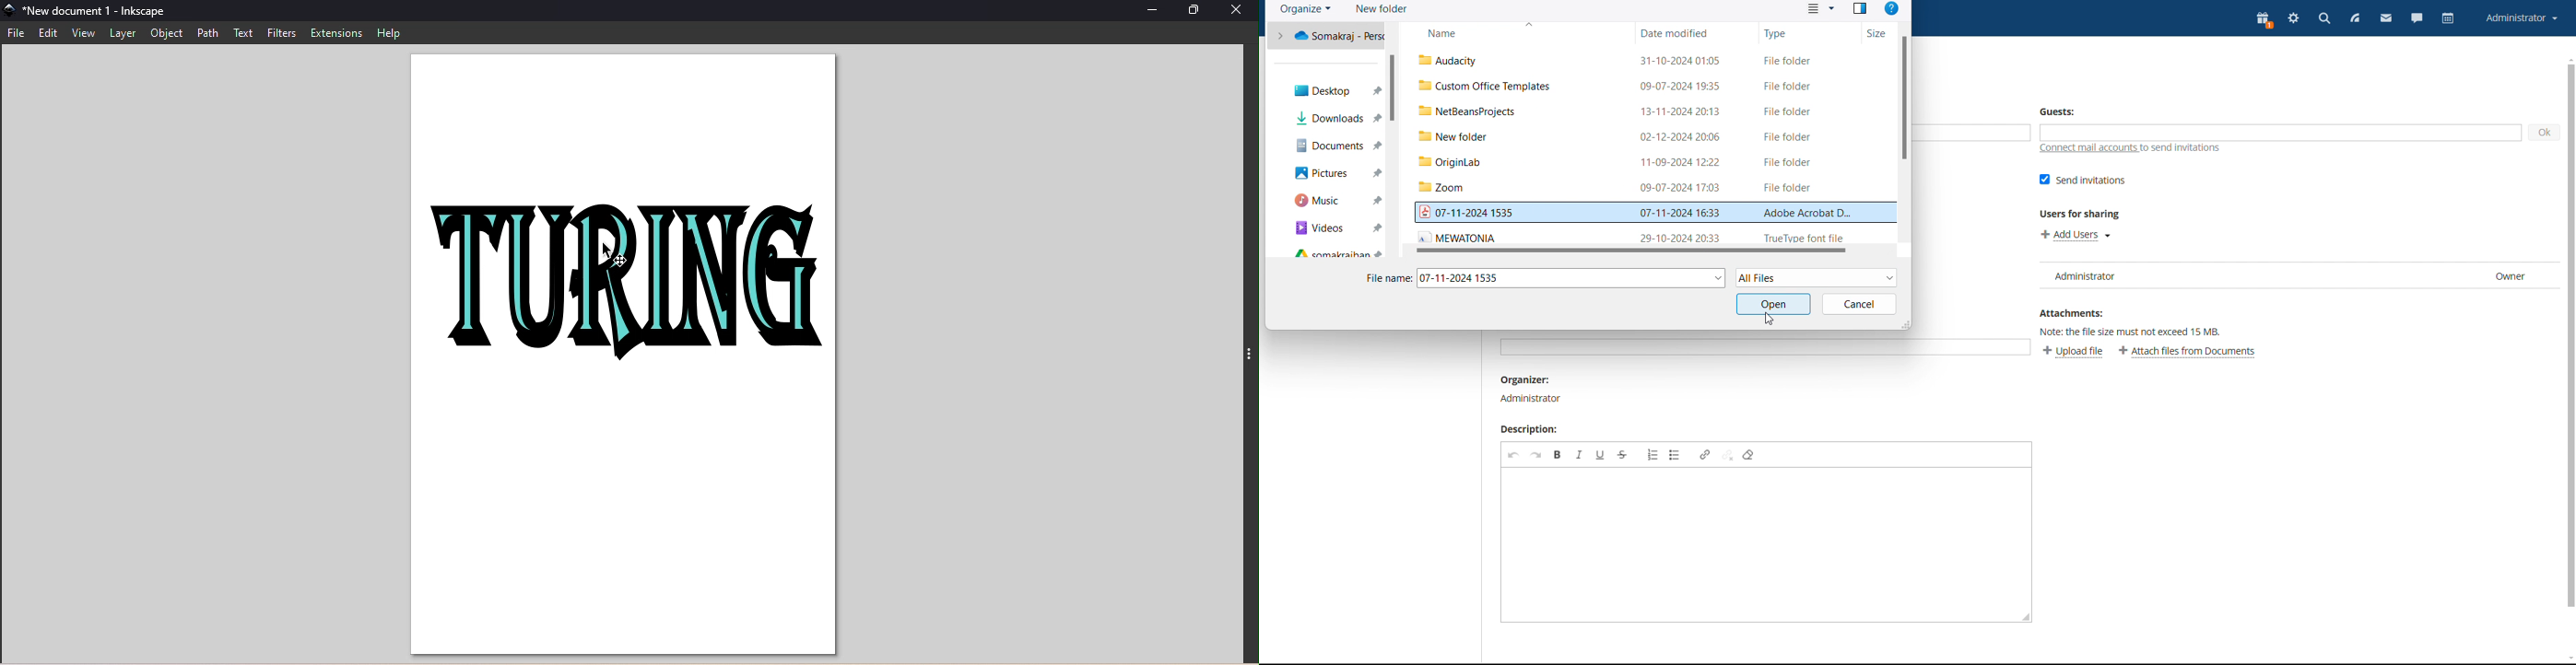 The height and width of the screenshot is (672, 2576). I want to click on Edit, so click(48, 35).